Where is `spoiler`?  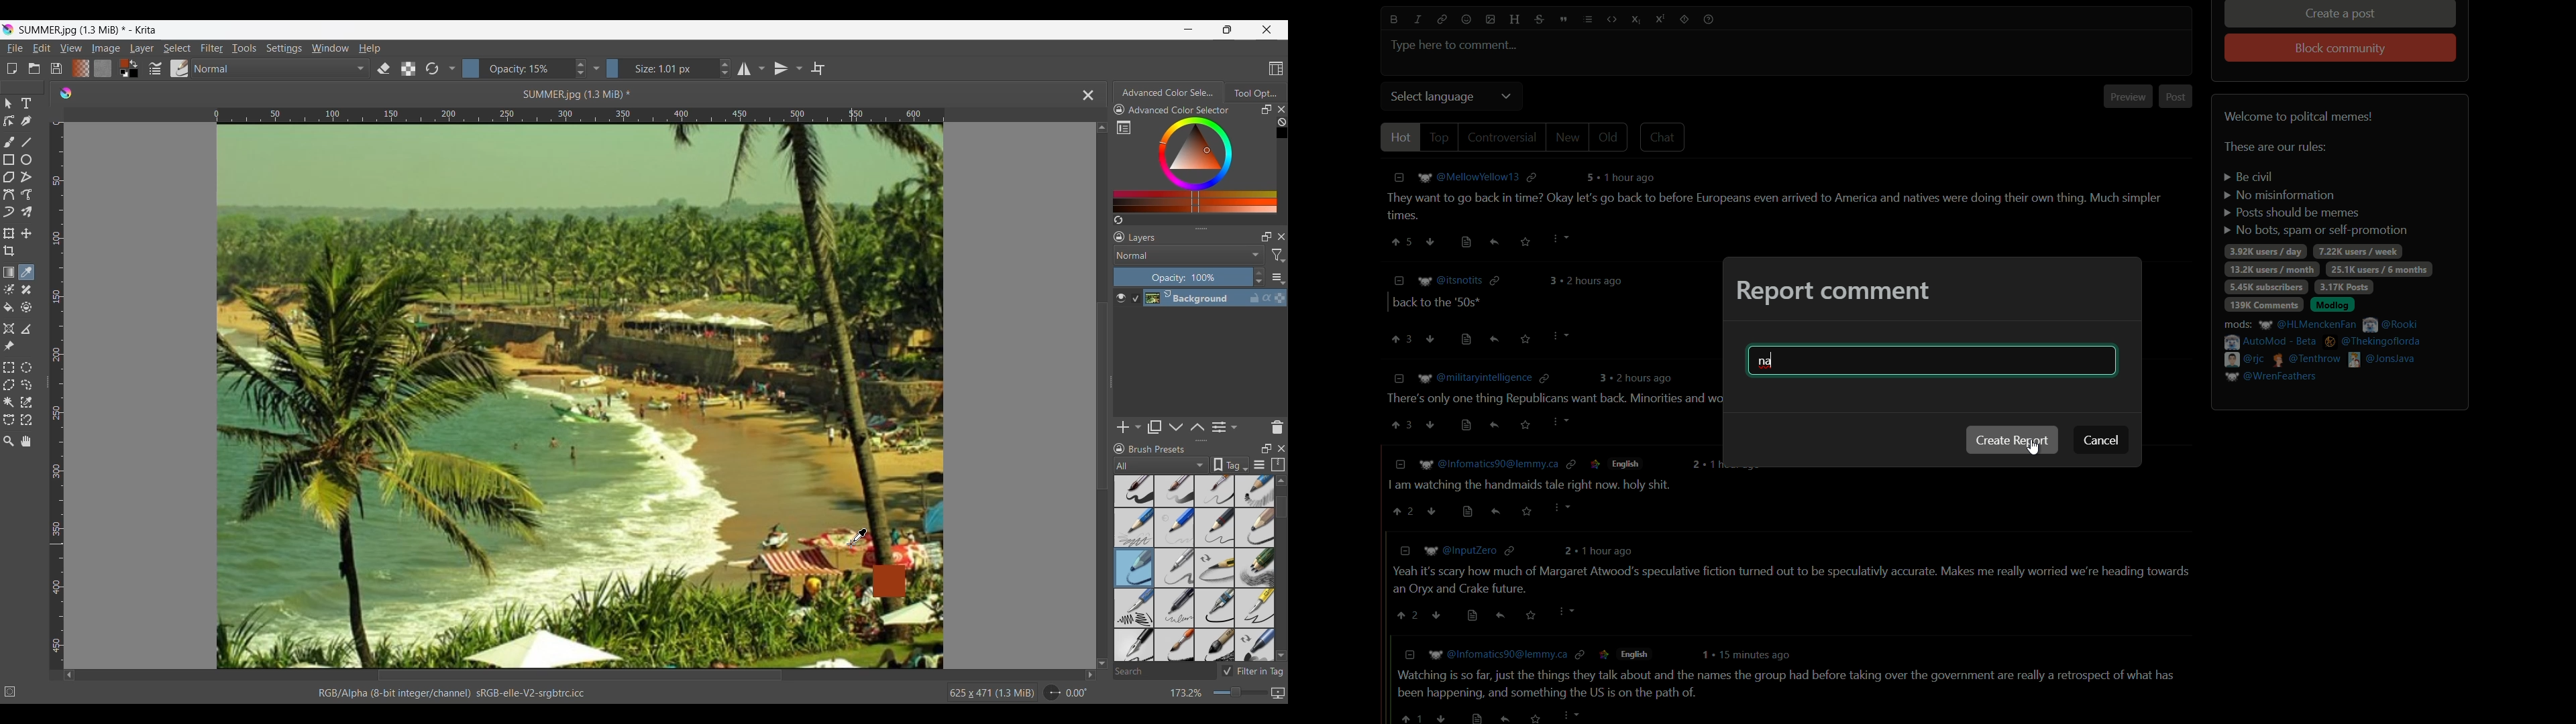
spoiler is located at coordinates (1684, 19).